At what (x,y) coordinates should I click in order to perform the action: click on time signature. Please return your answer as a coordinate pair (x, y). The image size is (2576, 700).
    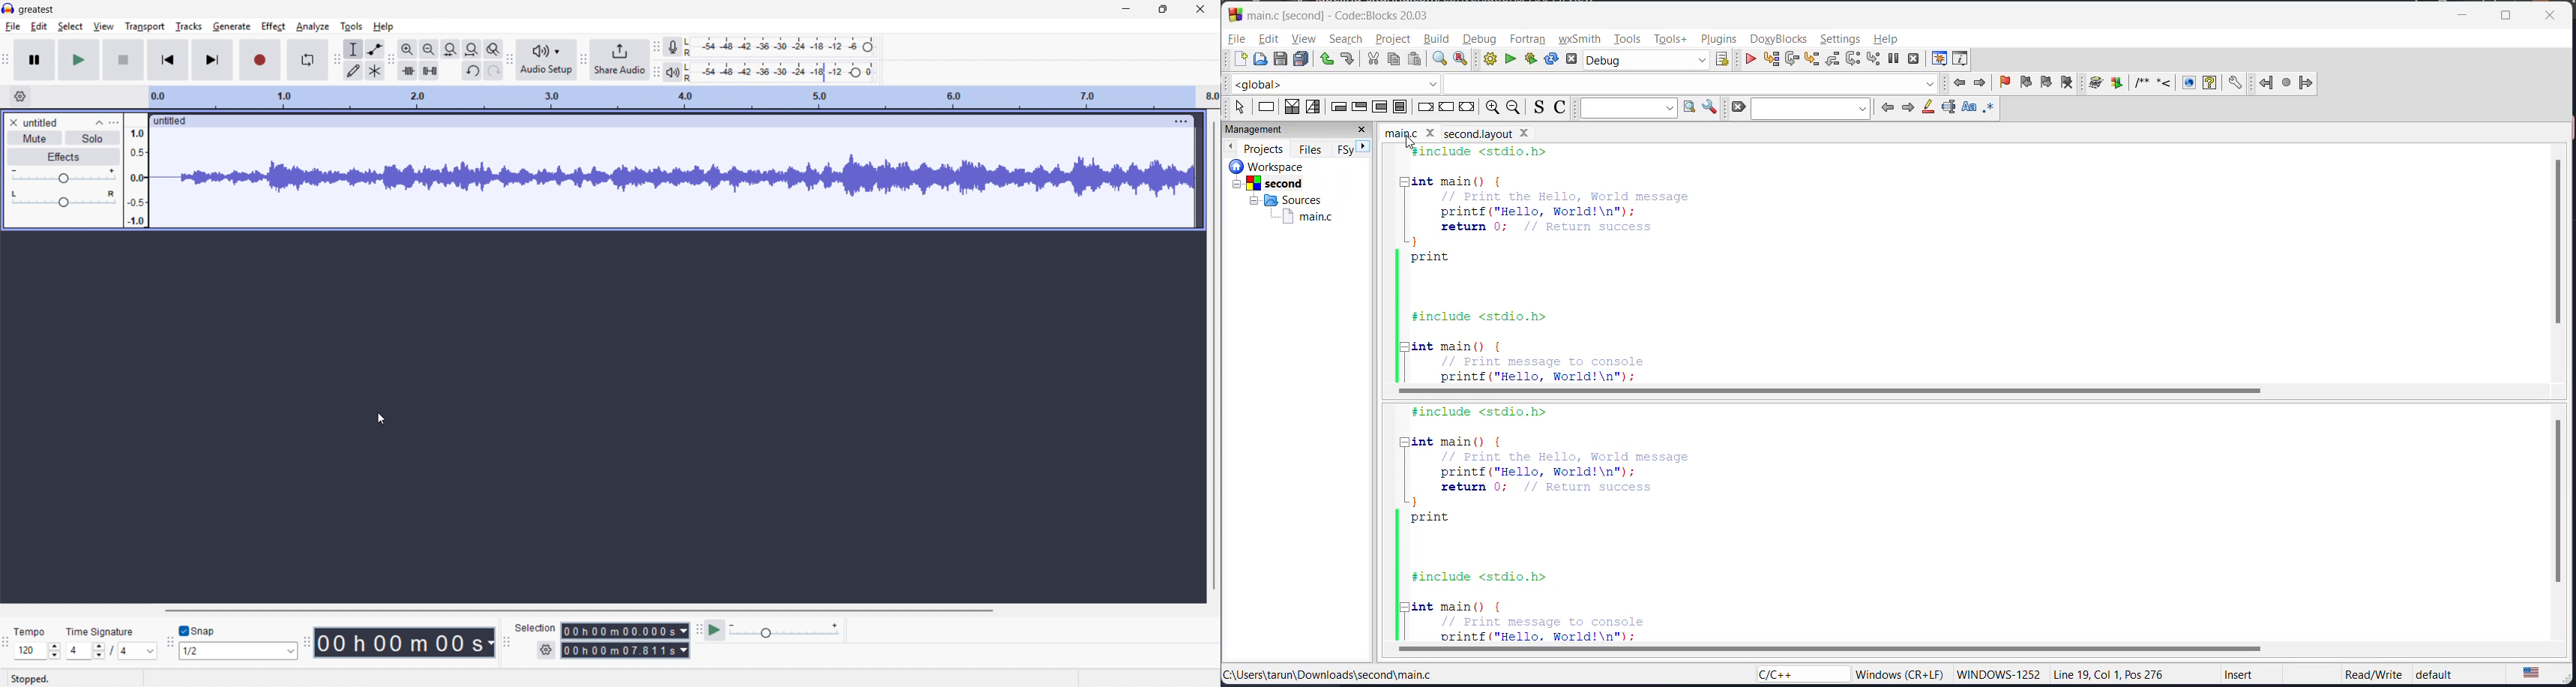
    Looking at the image, I should click on (100, 631).